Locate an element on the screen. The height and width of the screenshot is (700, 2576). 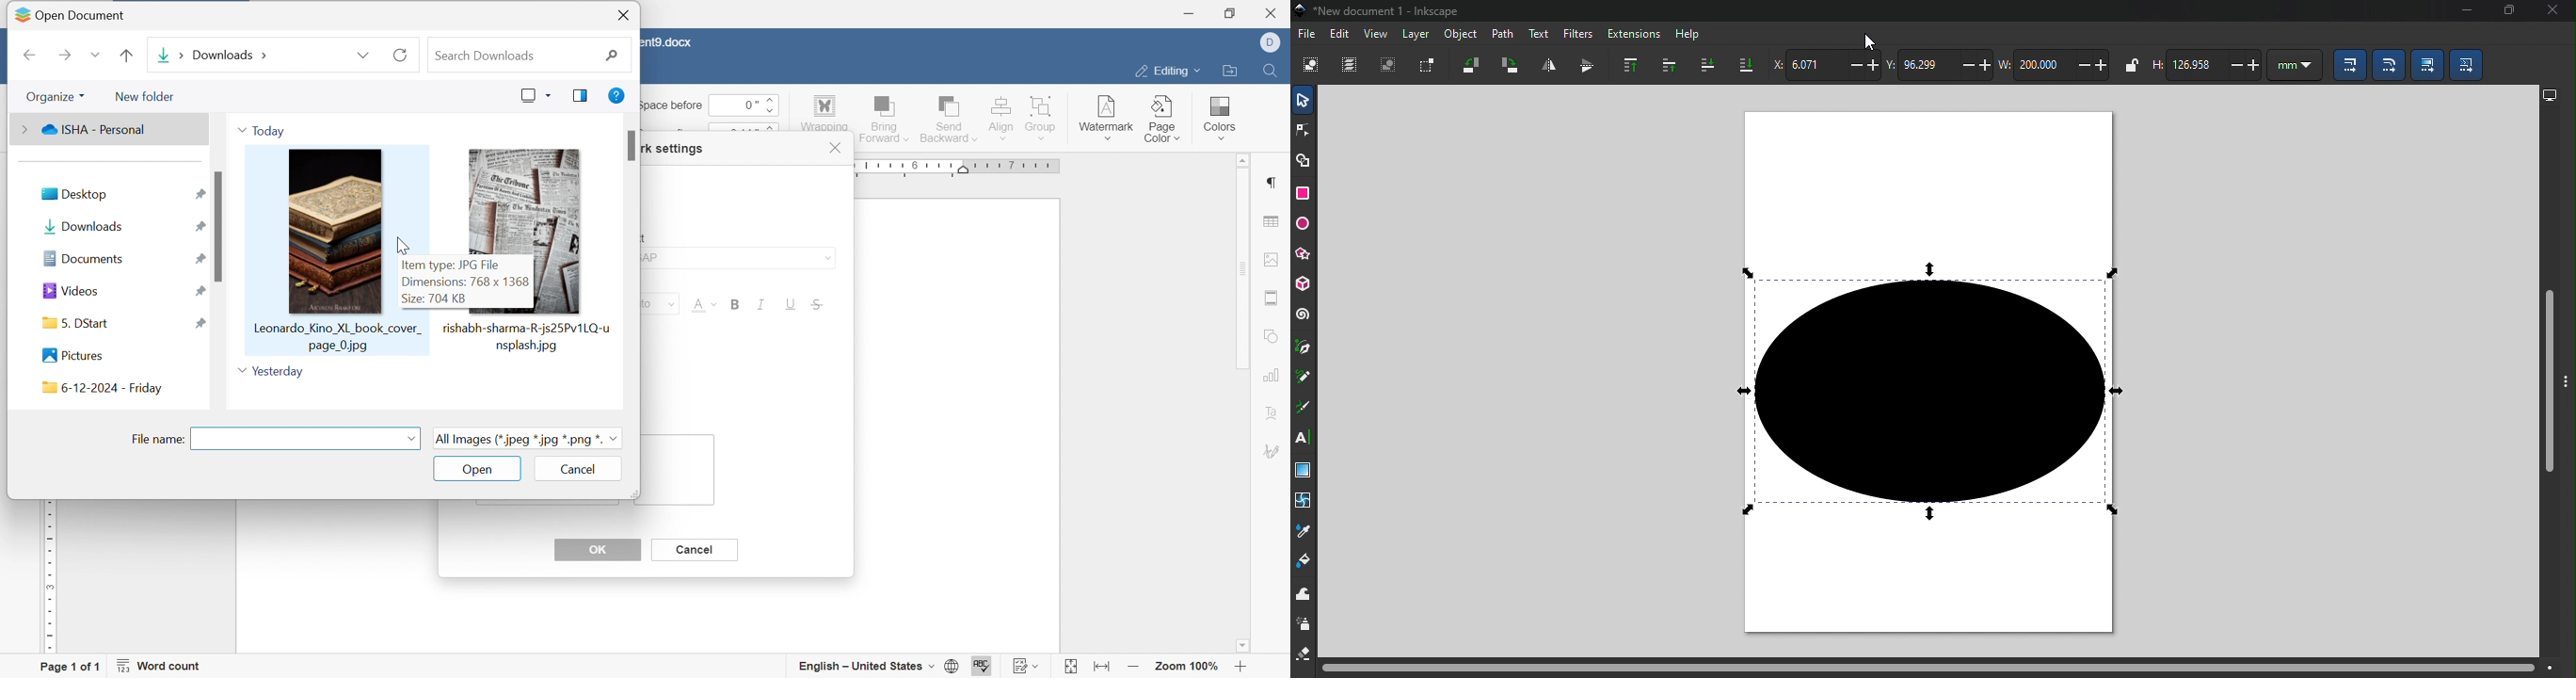
File is located at coordinates (1306, 35).